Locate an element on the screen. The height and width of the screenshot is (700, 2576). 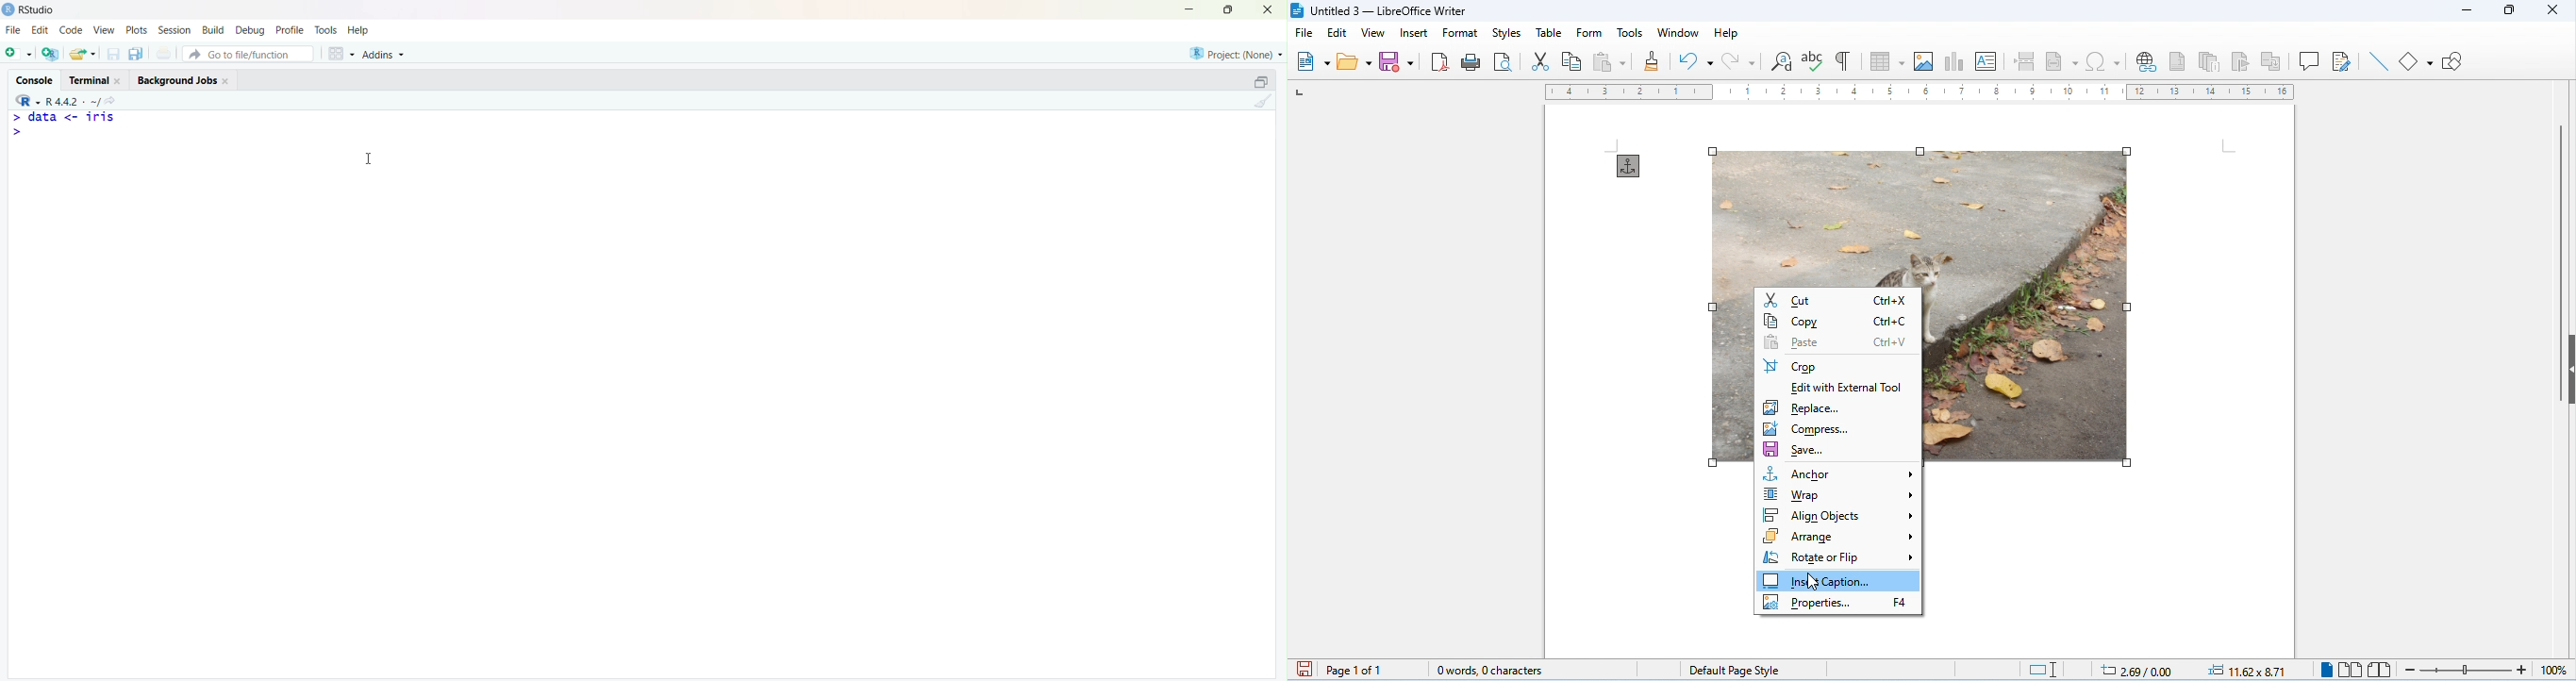
Close is located at coordinates (1269, 11).